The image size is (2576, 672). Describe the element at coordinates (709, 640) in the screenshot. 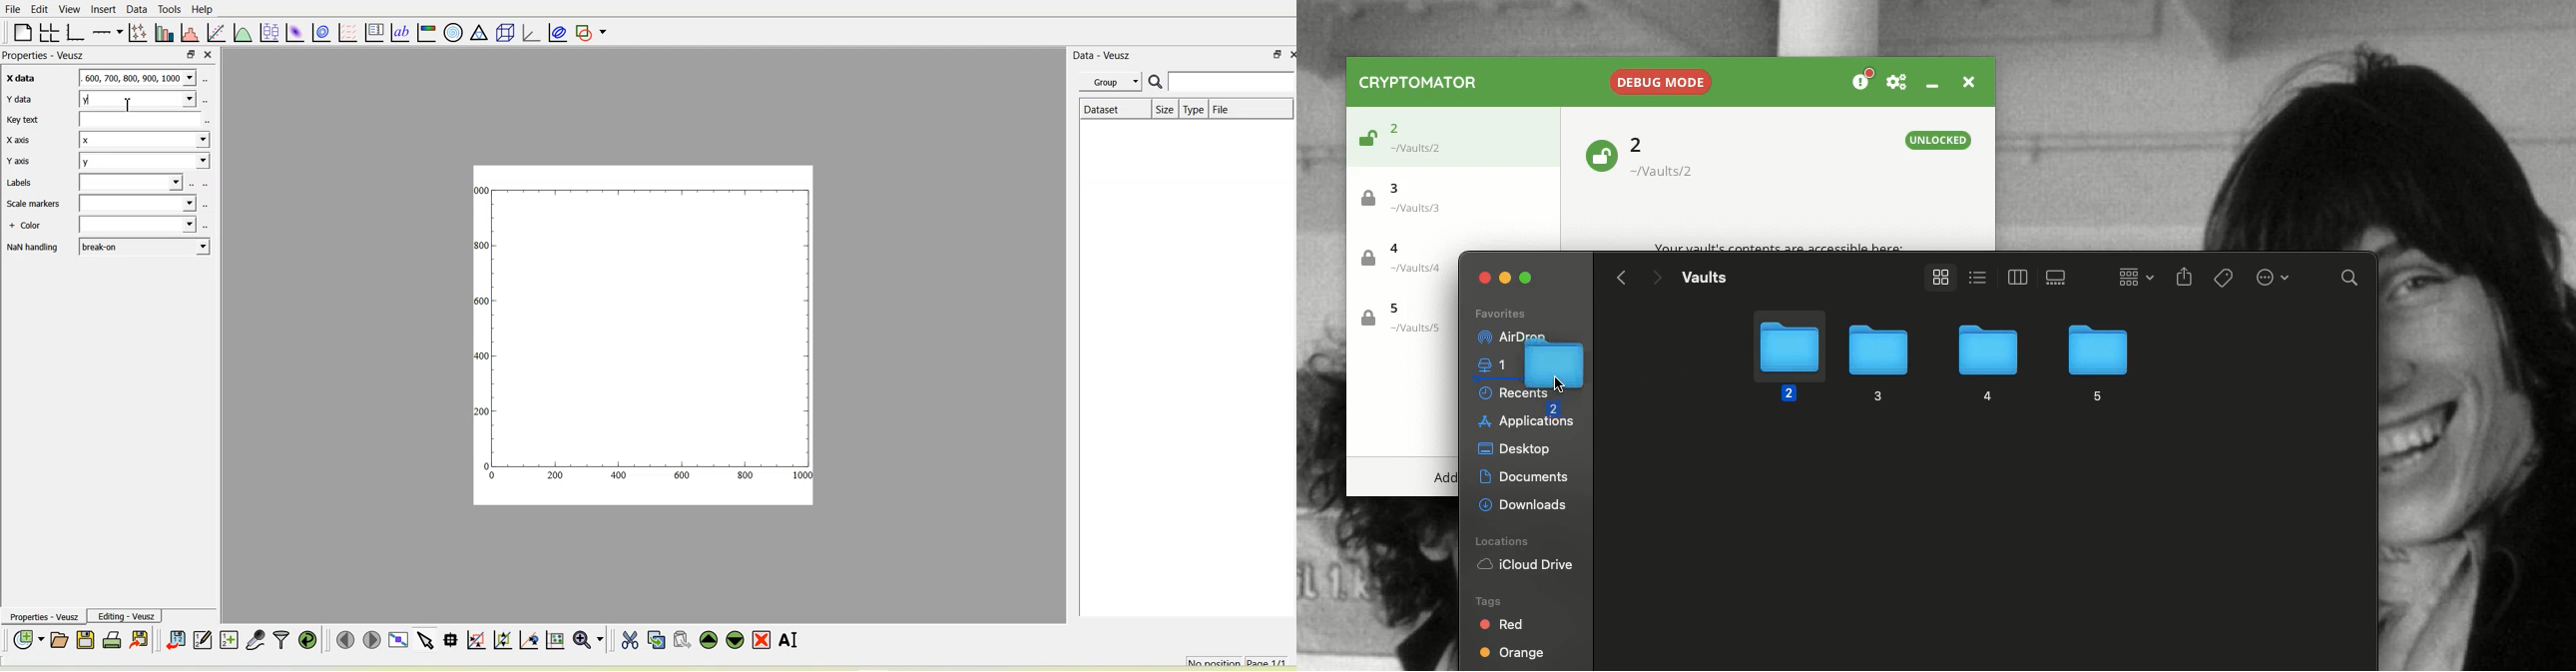

I see `Move the selected widget up` at that location.